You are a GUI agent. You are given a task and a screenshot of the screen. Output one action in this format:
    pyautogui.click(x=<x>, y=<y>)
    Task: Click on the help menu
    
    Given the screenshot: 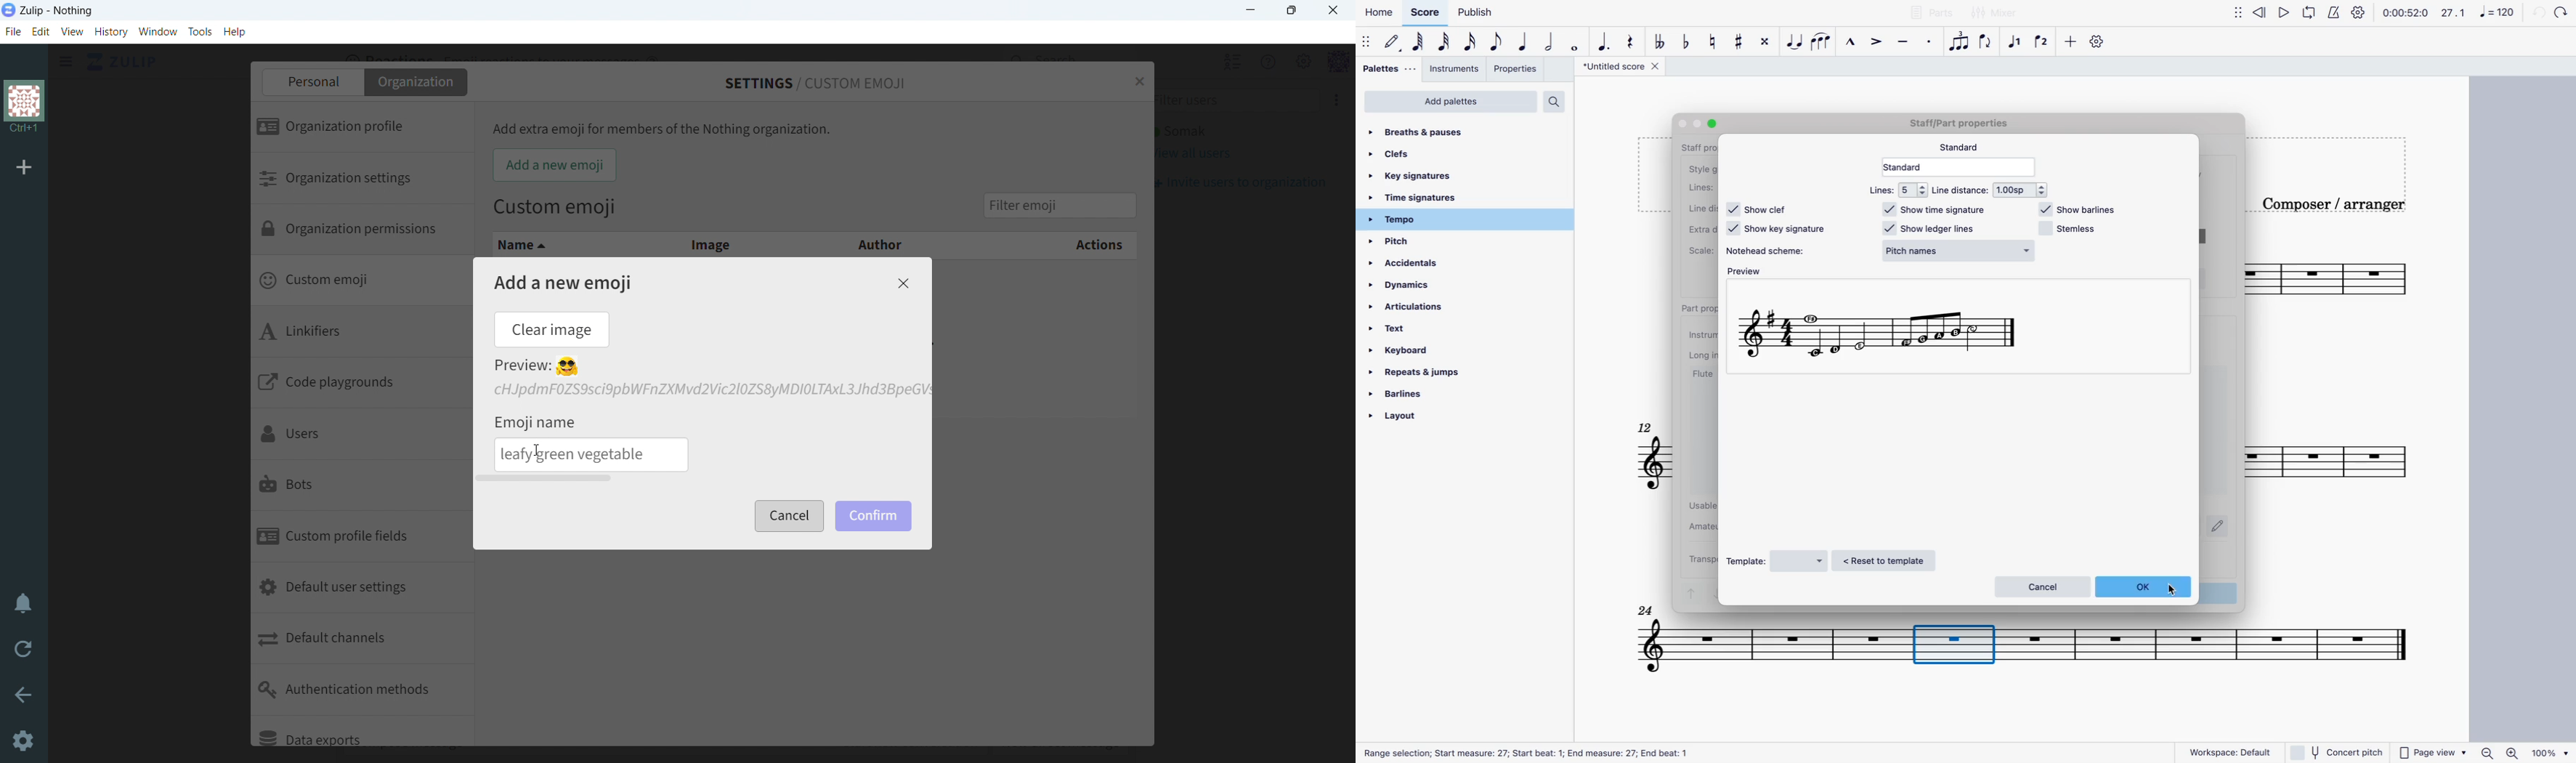 What is the action you would take?
    pyautogui.click(x=1254, y=61)
    